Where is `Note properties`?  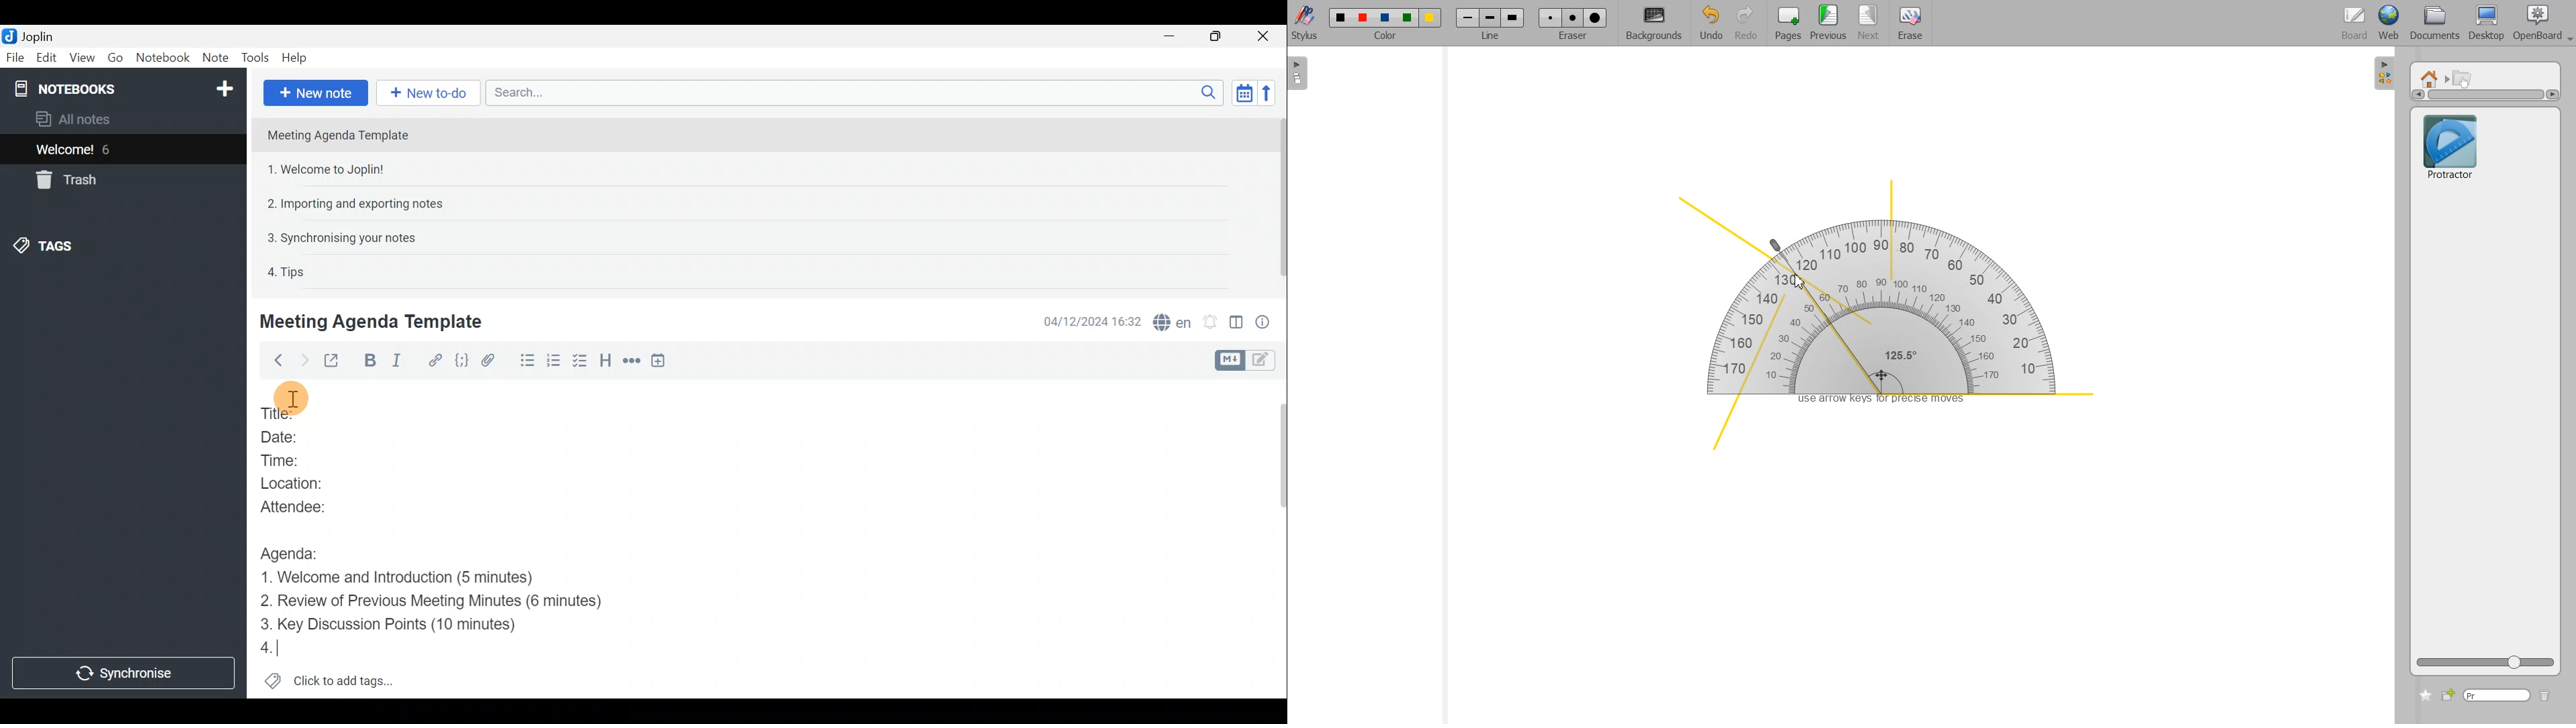
Note properties is located at coordinates (1268, 321).